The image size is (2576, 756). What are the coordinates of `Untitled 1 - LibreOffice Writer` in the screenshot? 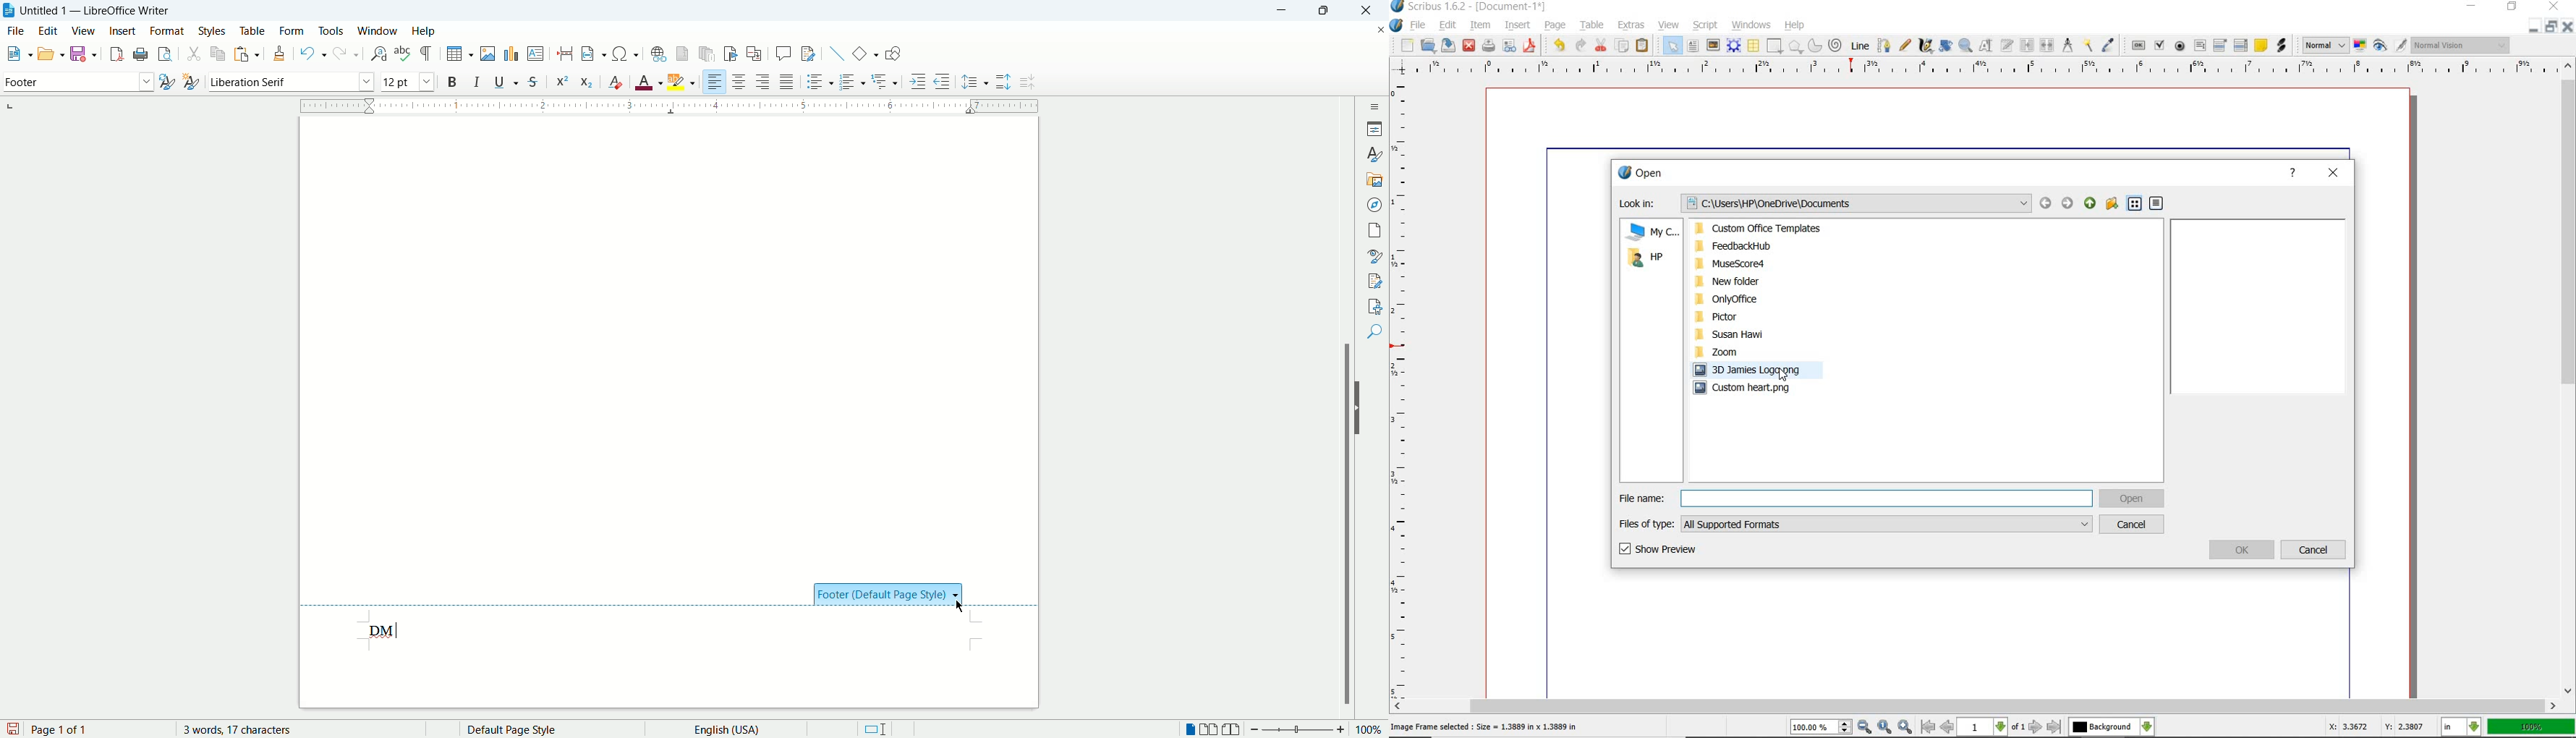 It's located at (98, 10).